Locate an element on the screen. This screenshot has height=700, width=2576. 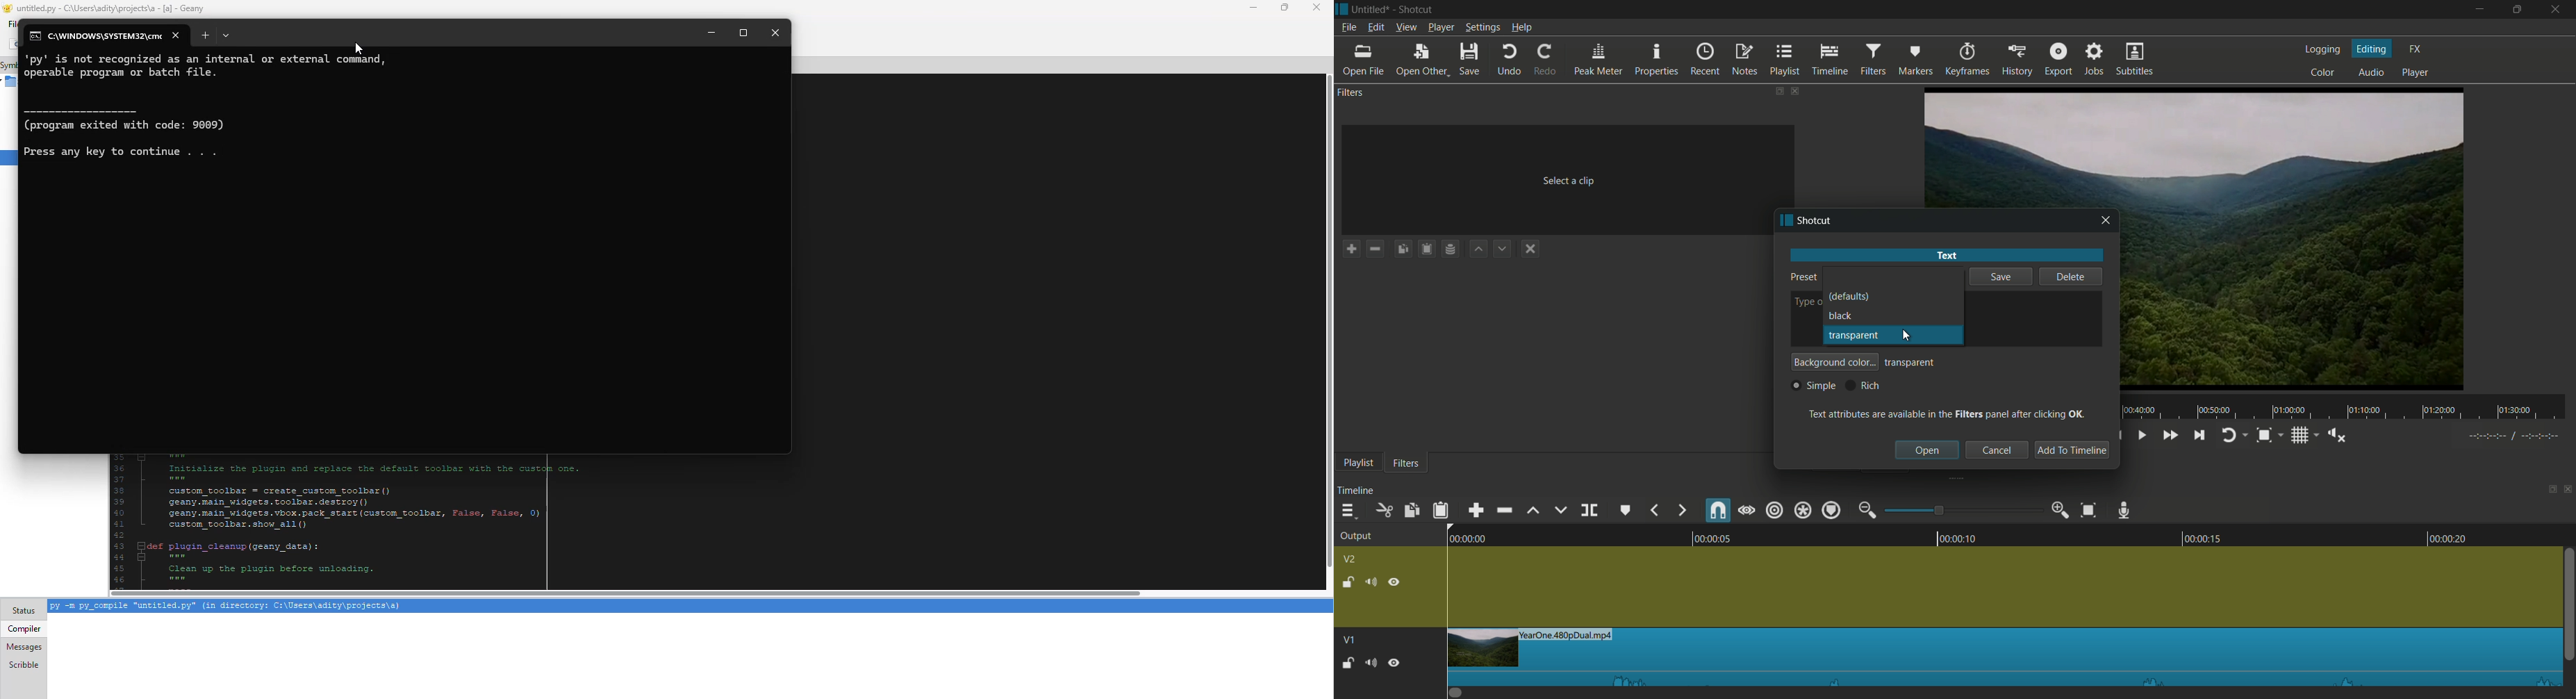
help menu is located at coordinates (1522, 27).